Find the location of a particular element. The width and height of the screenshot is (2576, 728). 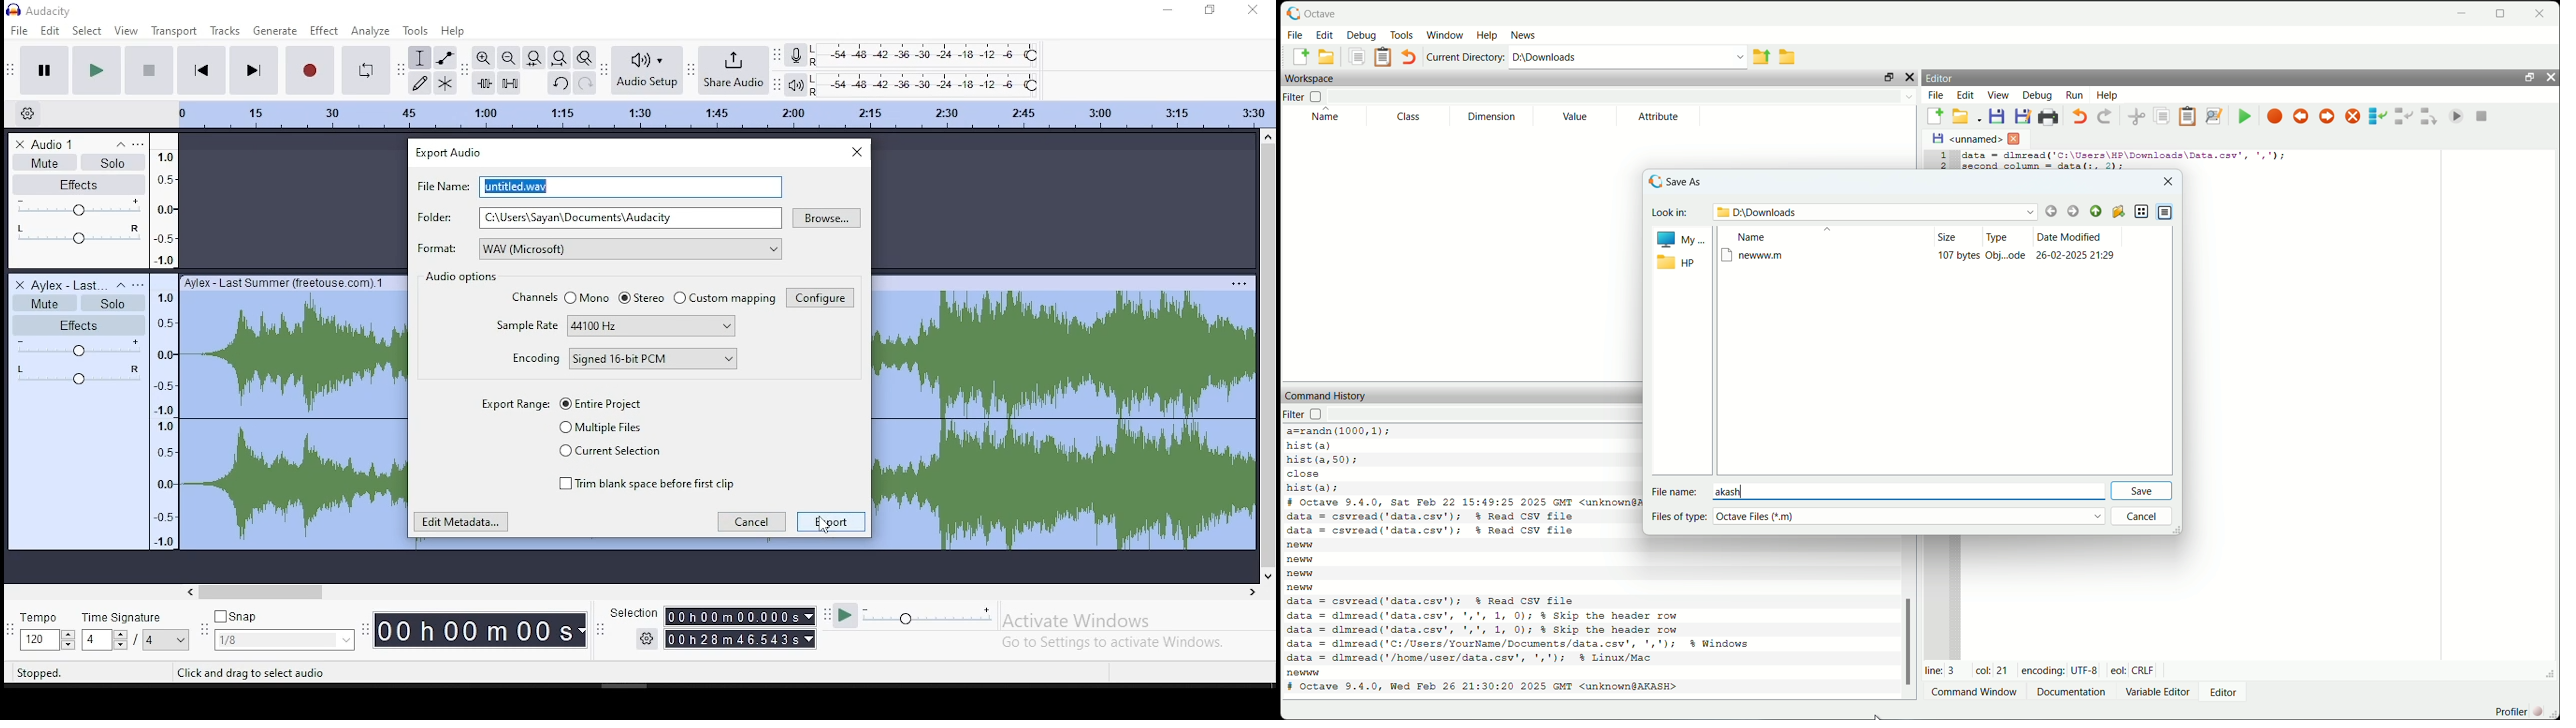

step out is located at coordinates (2427, 118).